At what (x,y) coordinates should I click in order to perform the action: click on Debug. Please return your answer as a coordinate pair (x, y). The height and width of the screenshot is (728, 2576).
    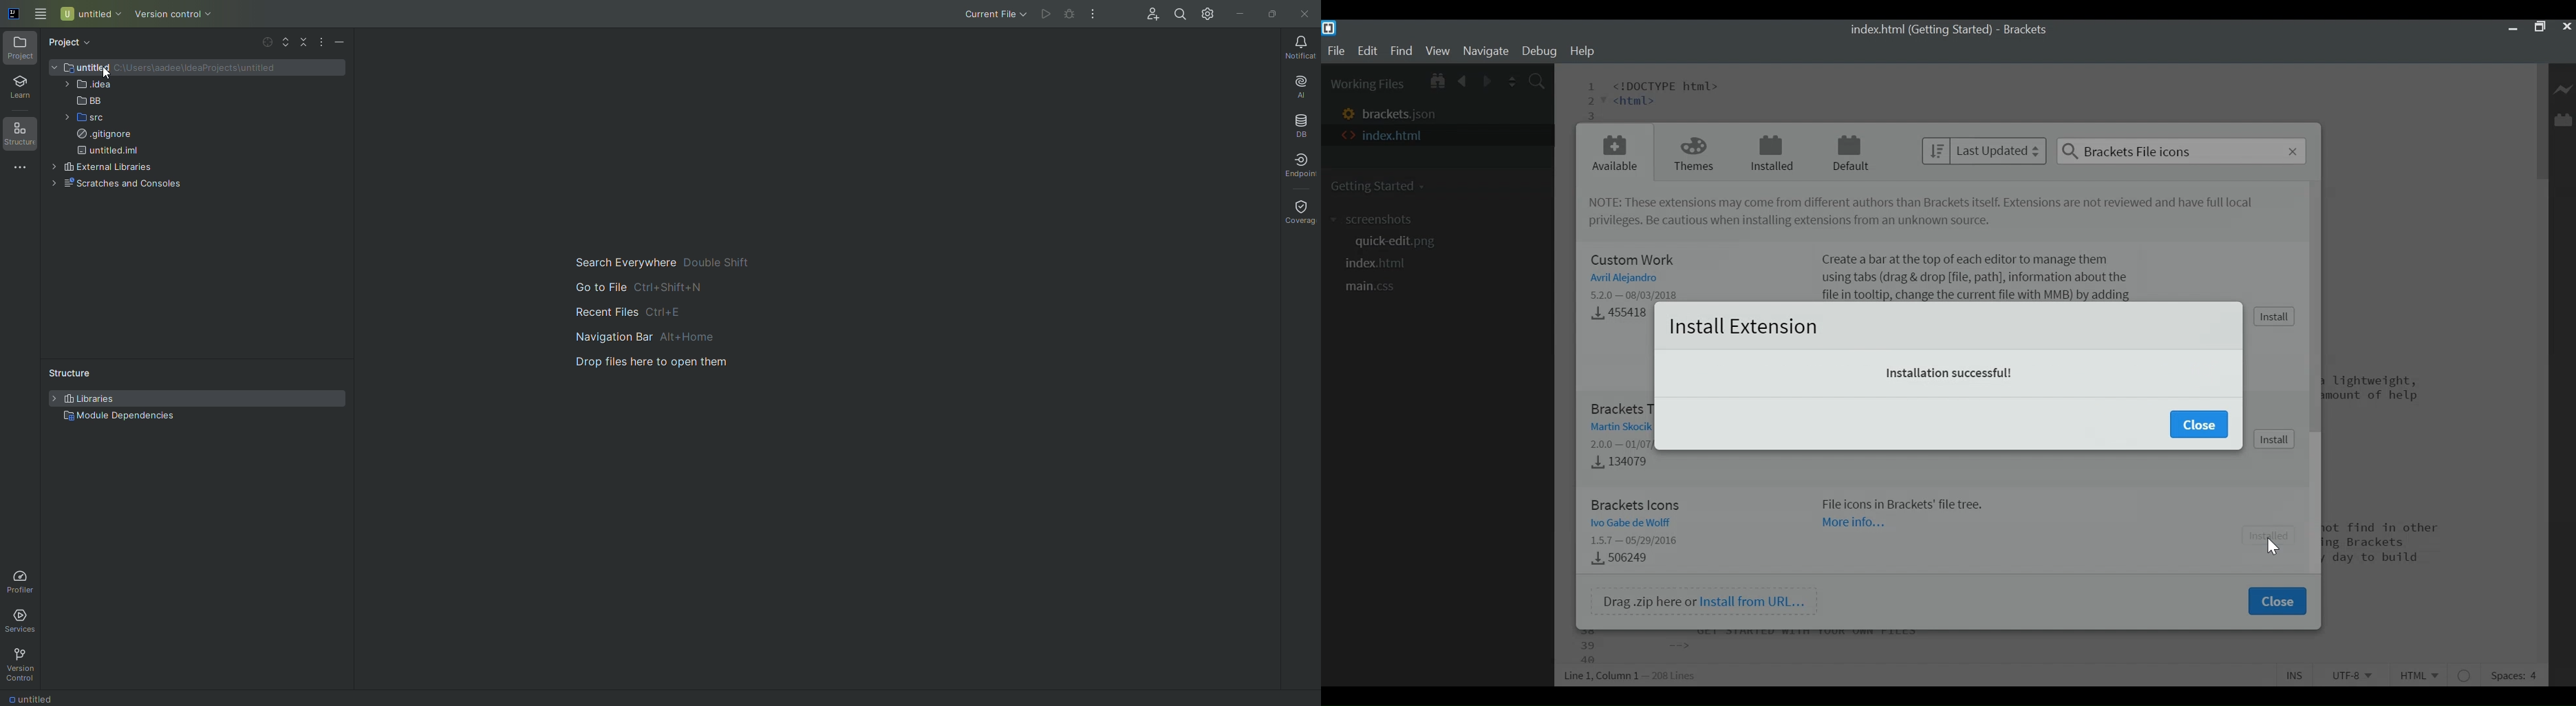
    Looking at the image, I should click on (1066, 14).